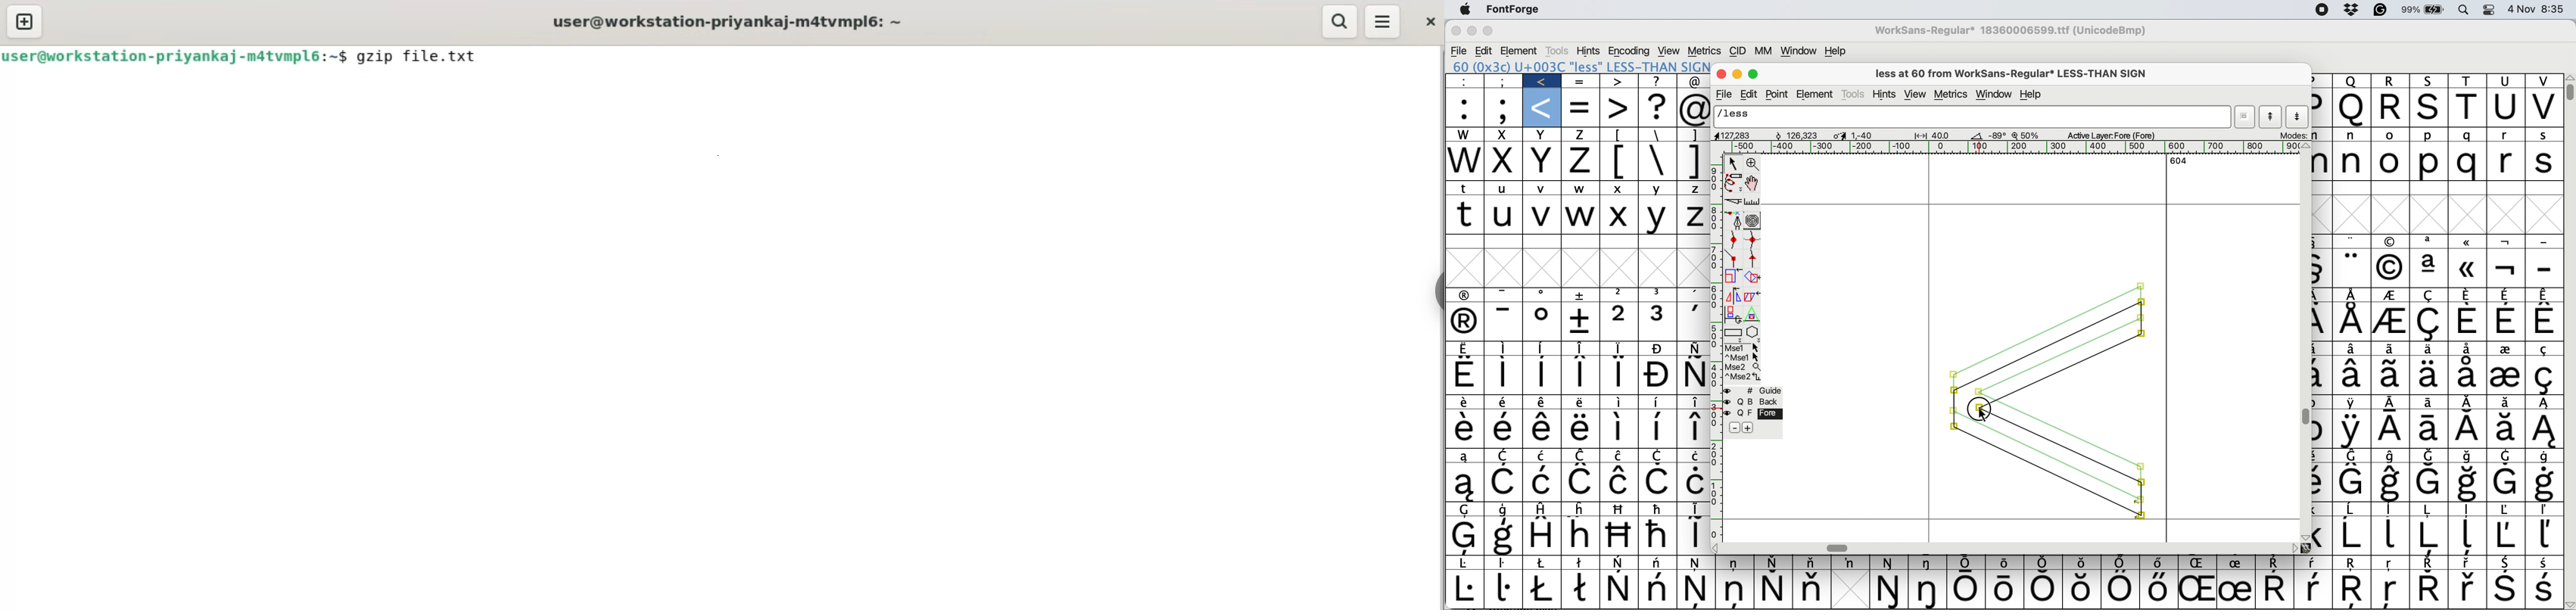 This screenshot has width=2576, height=616. What do you see at coordinates (2198, 564) in the screenshot?
I see `Symbol` at bounding box center [2198, 564].